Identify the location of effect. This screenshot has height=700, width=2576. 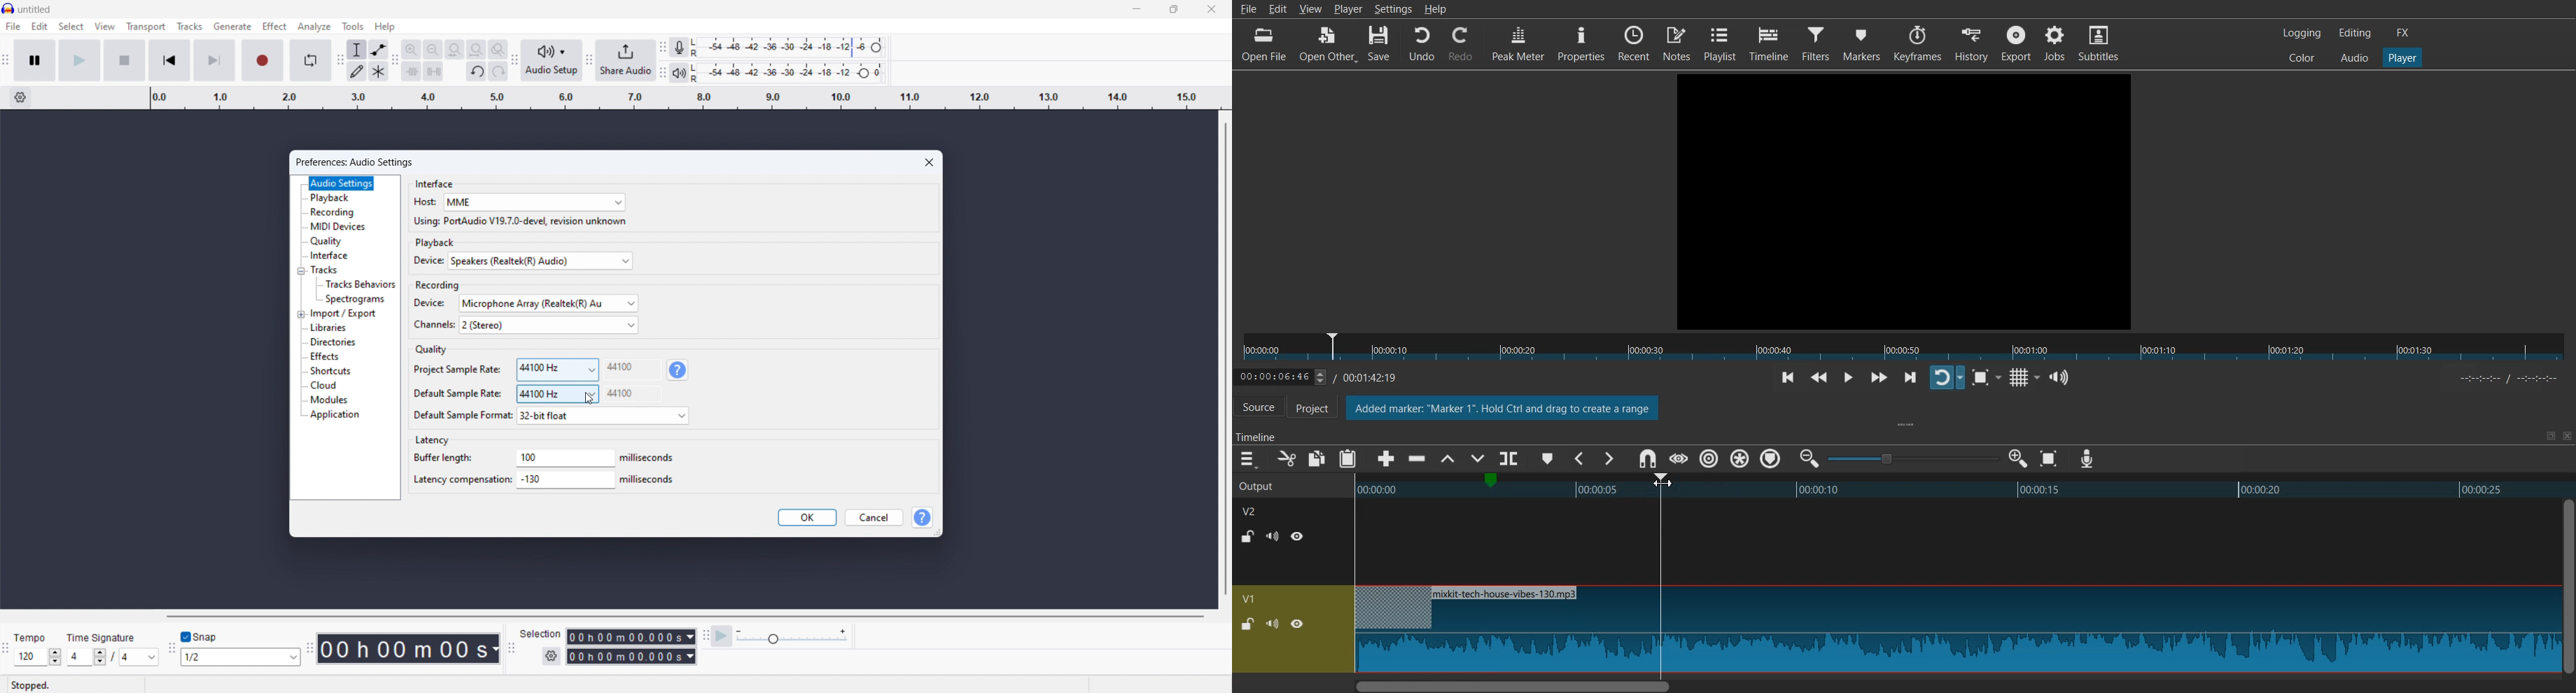
(274, 26).